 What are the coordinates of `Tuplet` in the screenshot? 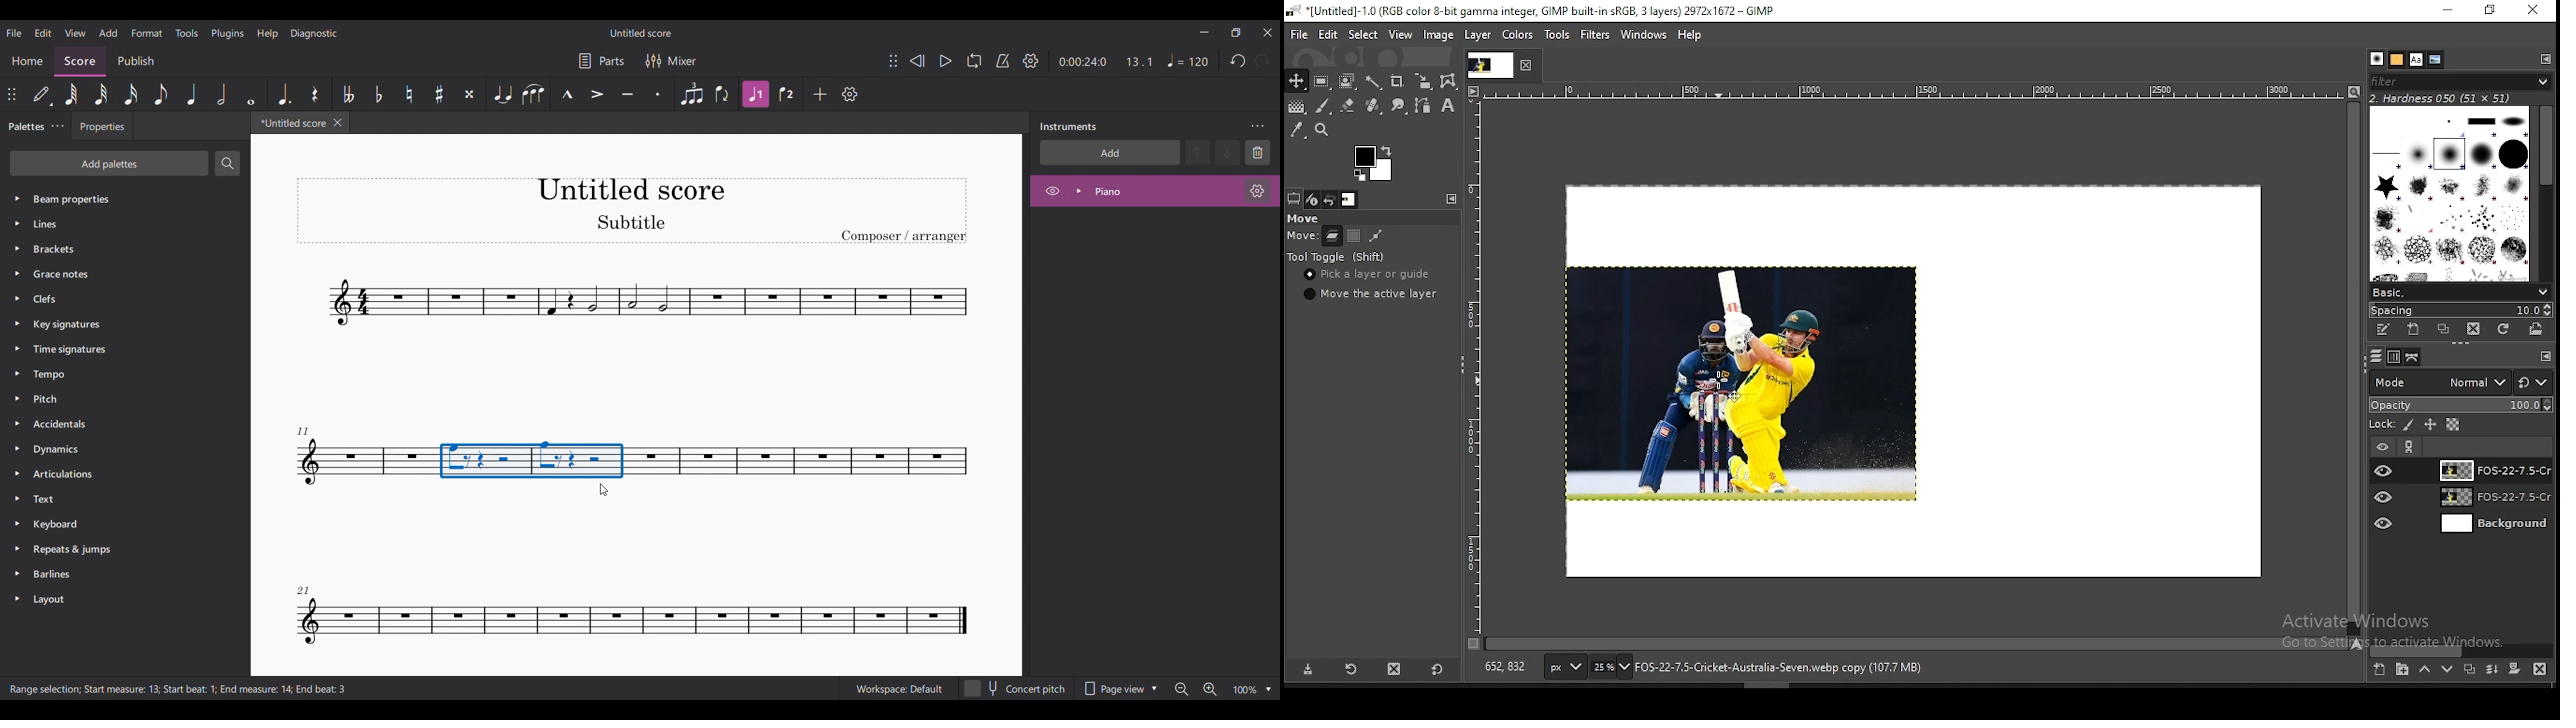 It's located at (692, 94).